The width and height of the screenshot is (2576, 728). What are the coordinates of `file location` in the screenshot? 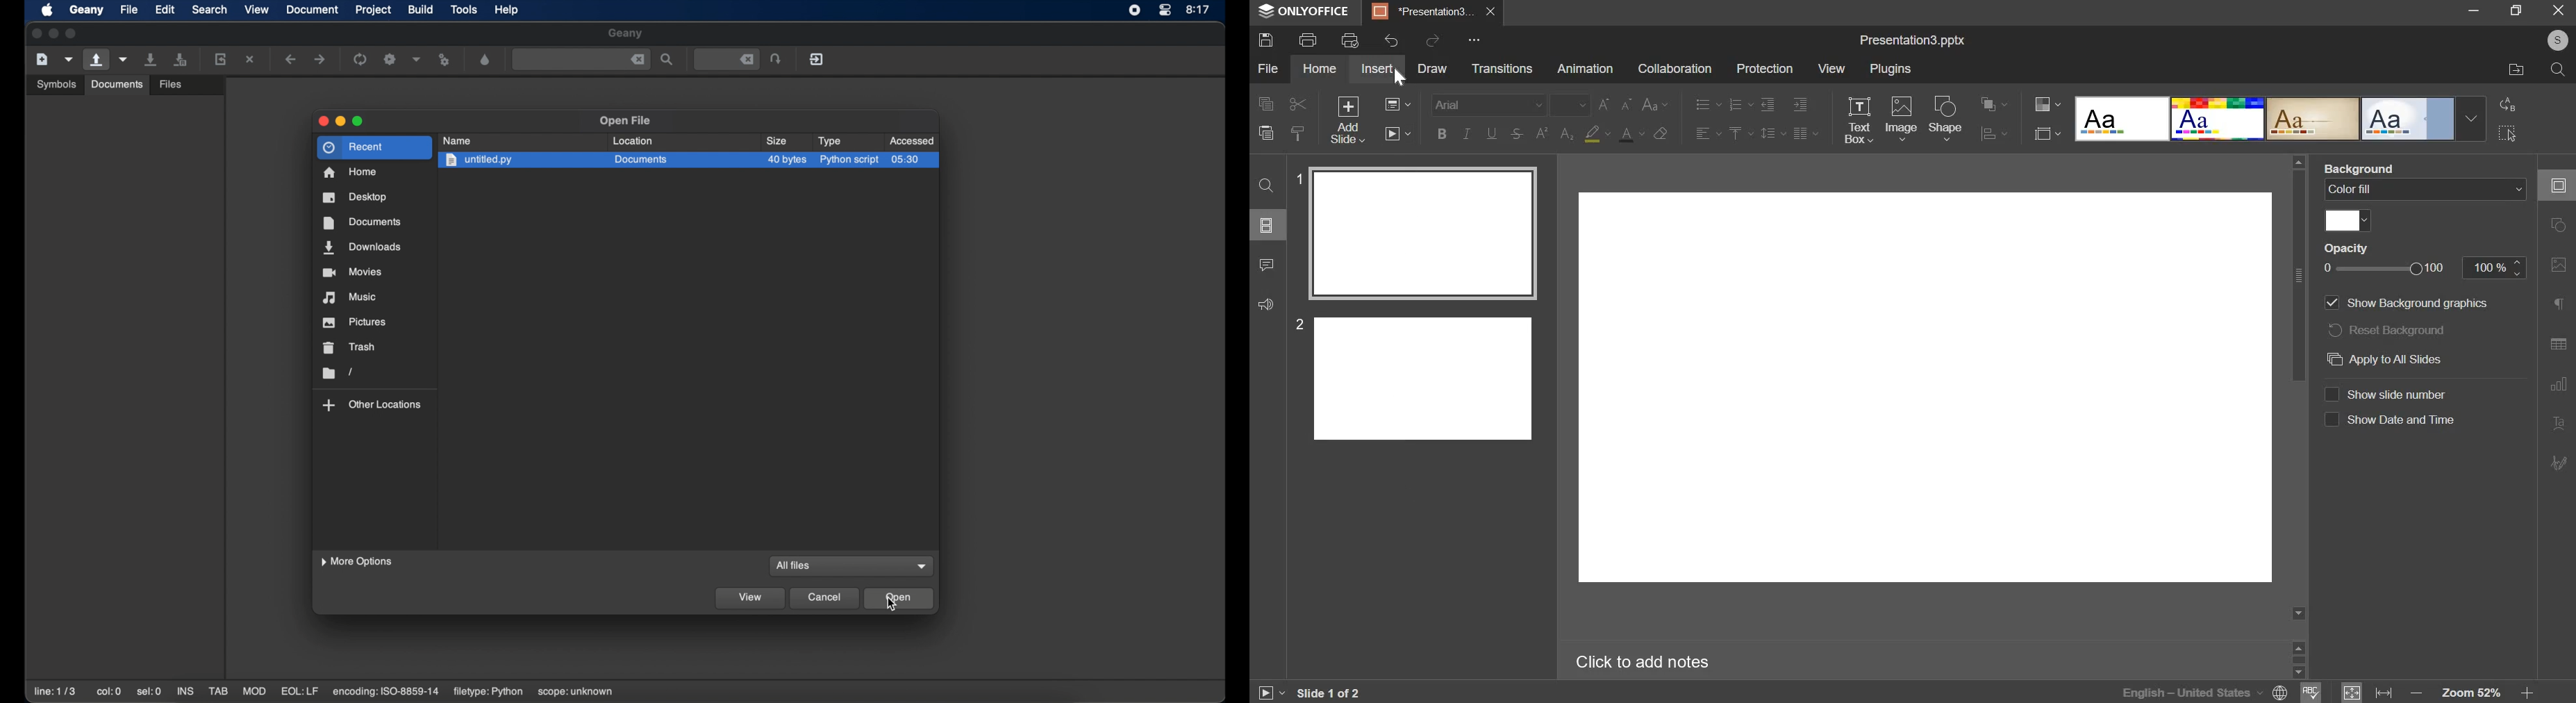 It's located at (2514, 70).